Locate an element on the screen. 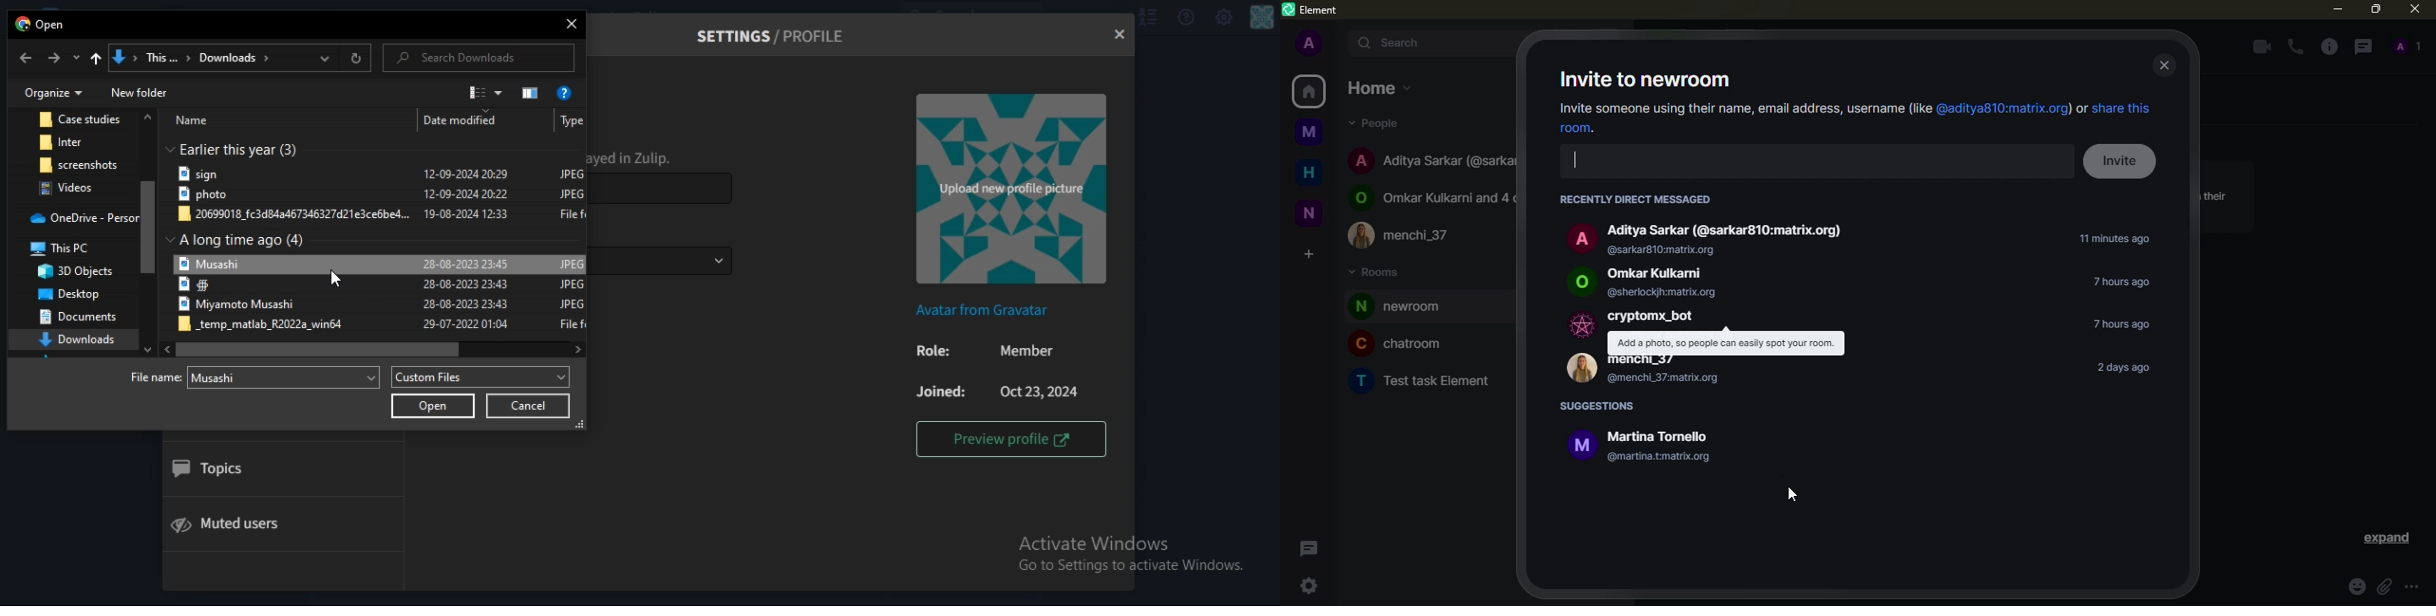  quick settings is located at coordinates (1308, 584).